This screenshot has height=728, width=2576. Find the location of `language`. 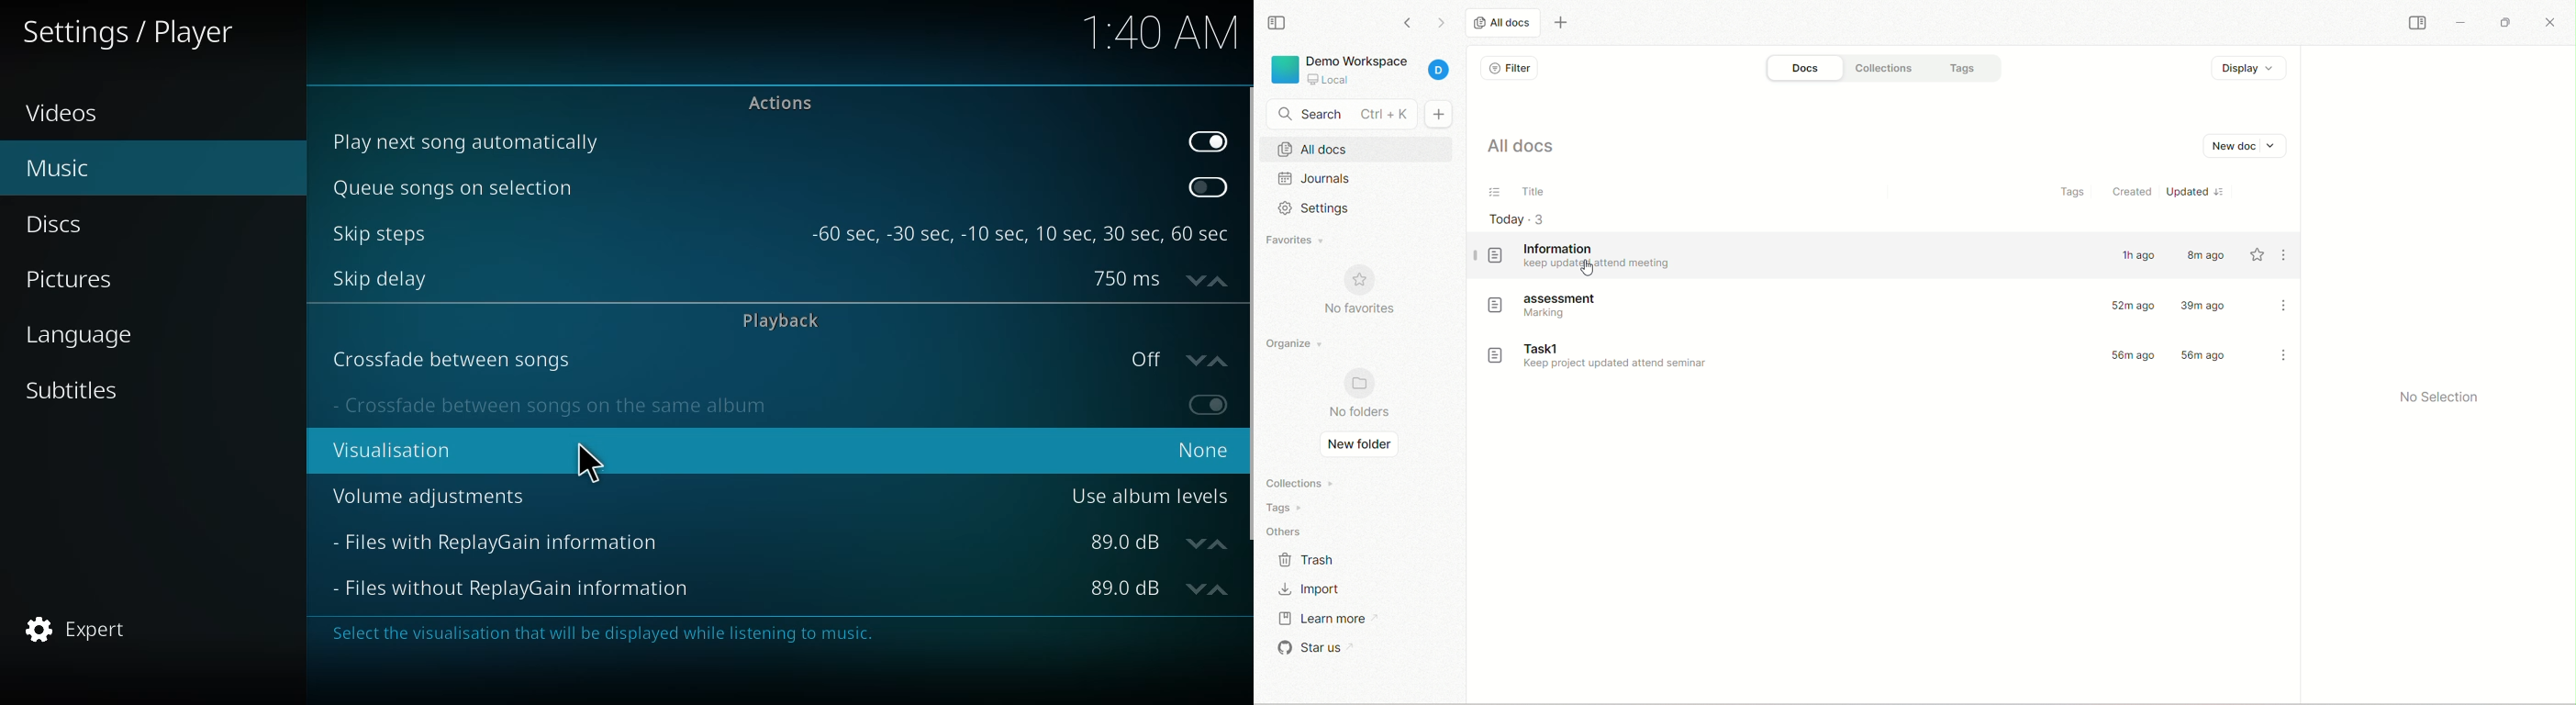

language is located at coordinates (87, 335).